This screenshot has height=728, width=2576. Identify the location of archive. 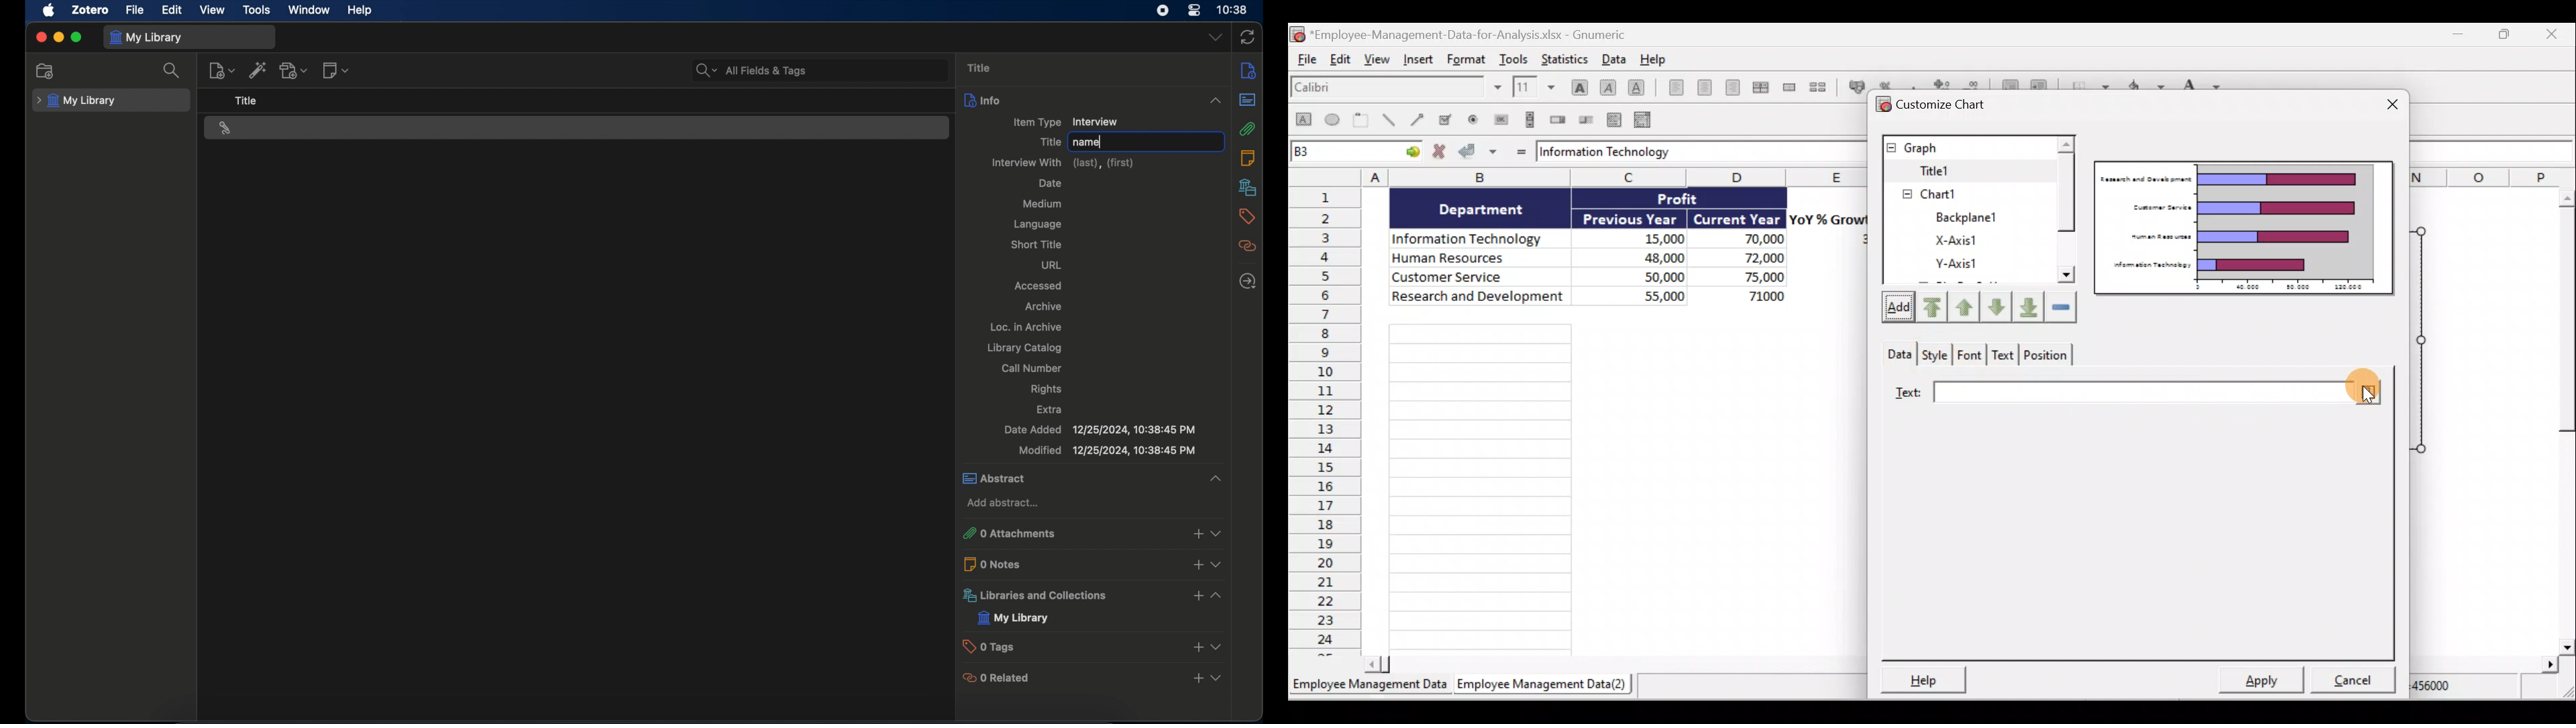
(1042, 306).